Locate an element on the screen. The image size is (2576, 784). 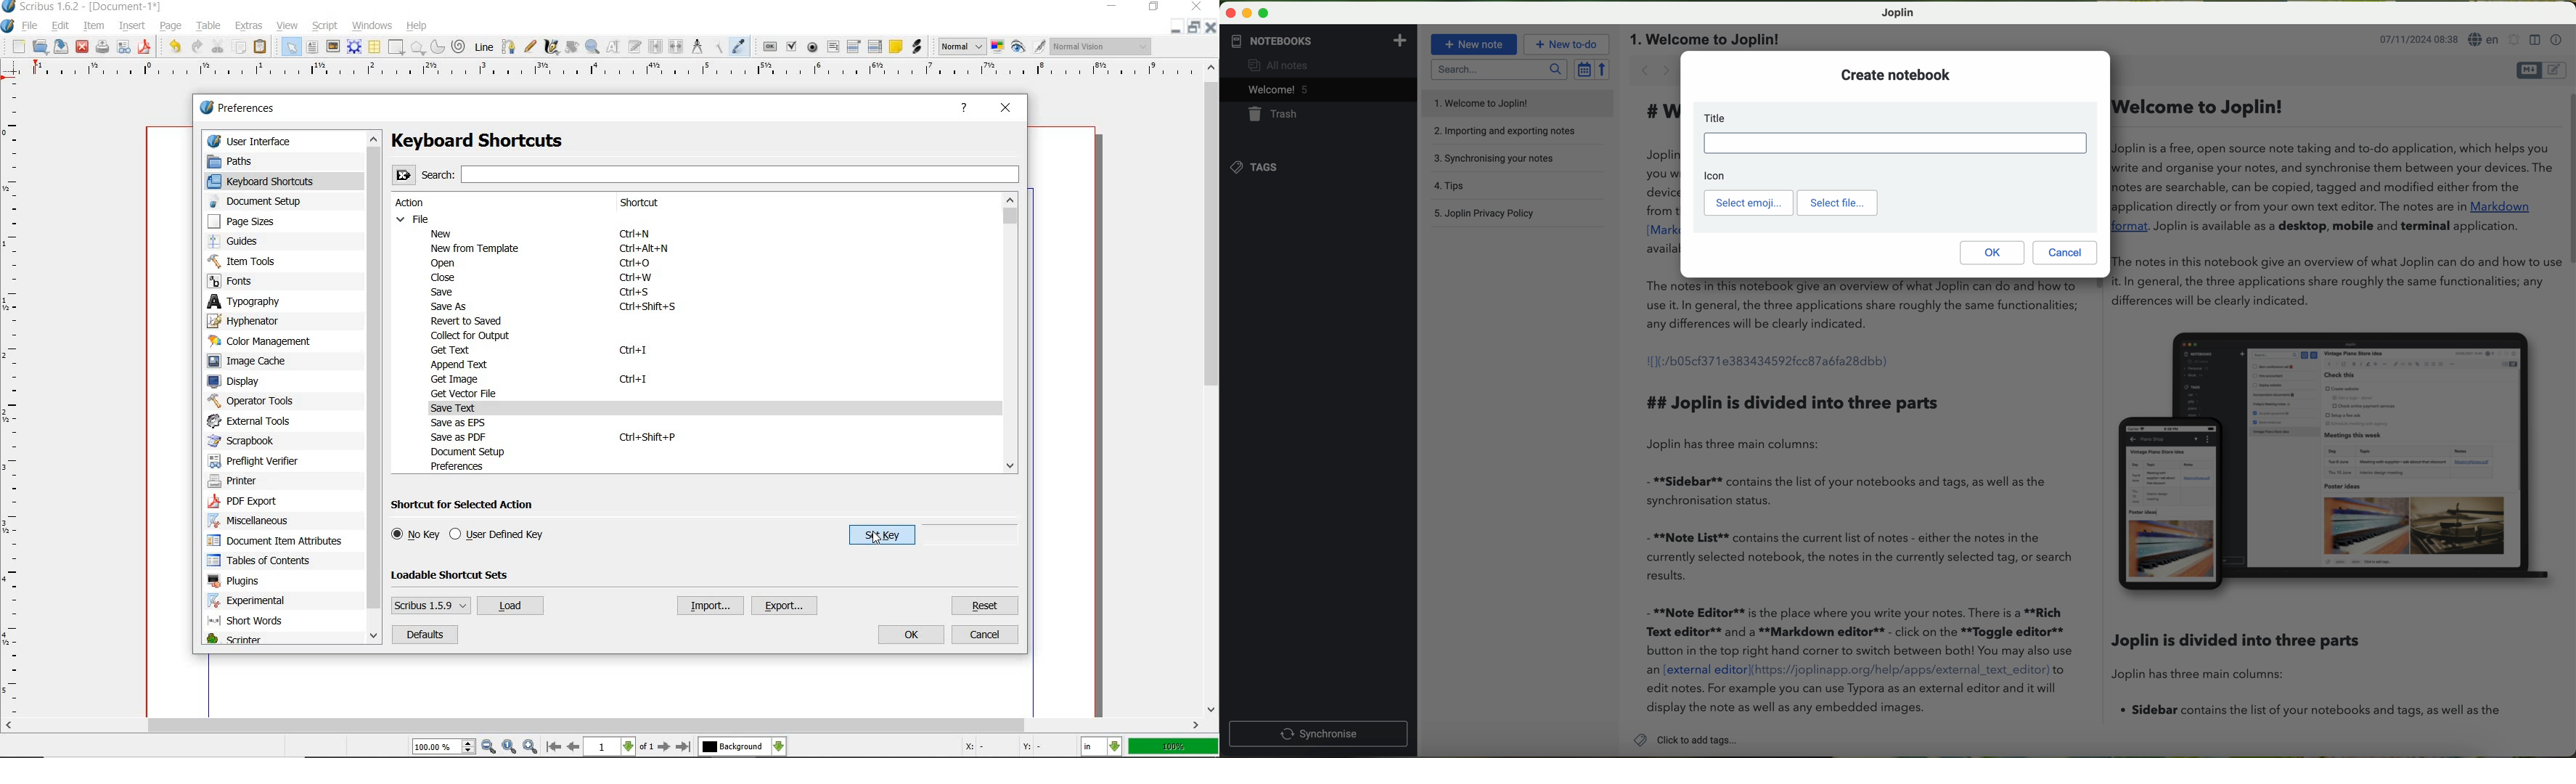
scribus 1.5.9 is located at coordinates (430, 605).